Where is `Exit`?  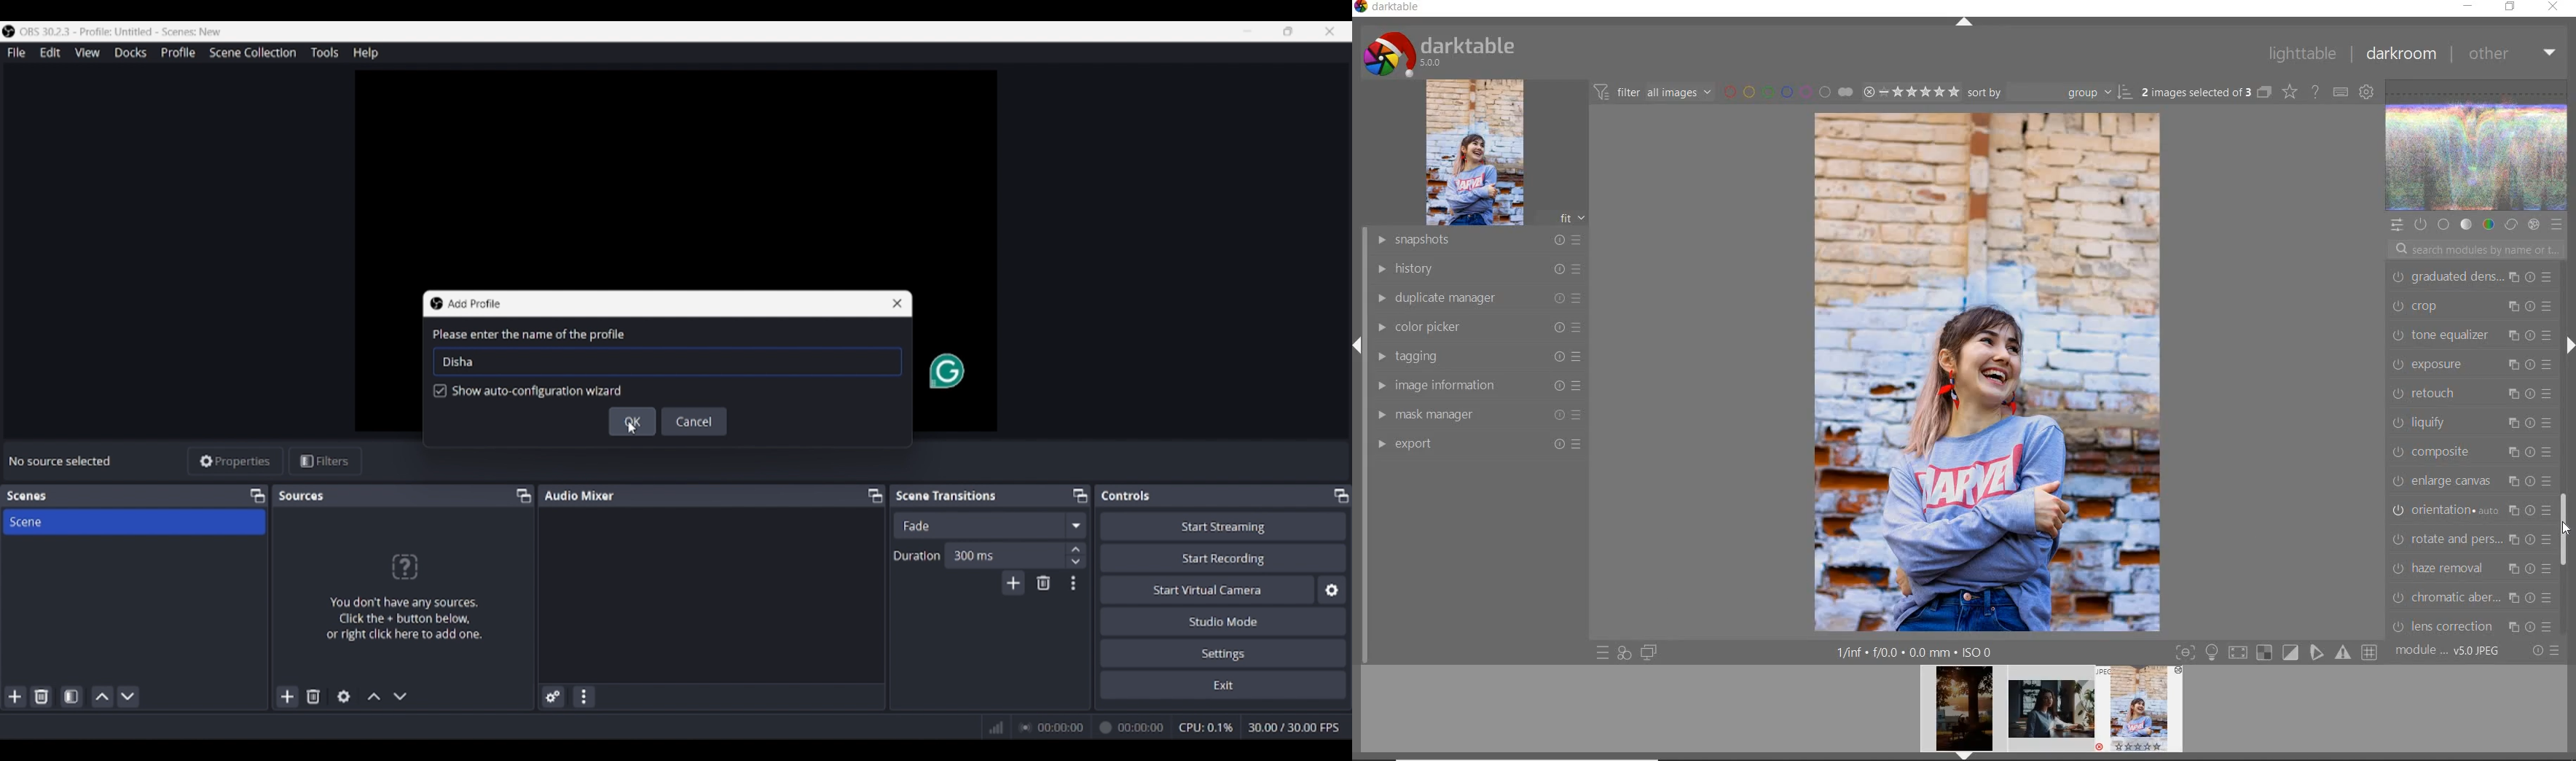
Exit is located at coordinates (1223, 684).